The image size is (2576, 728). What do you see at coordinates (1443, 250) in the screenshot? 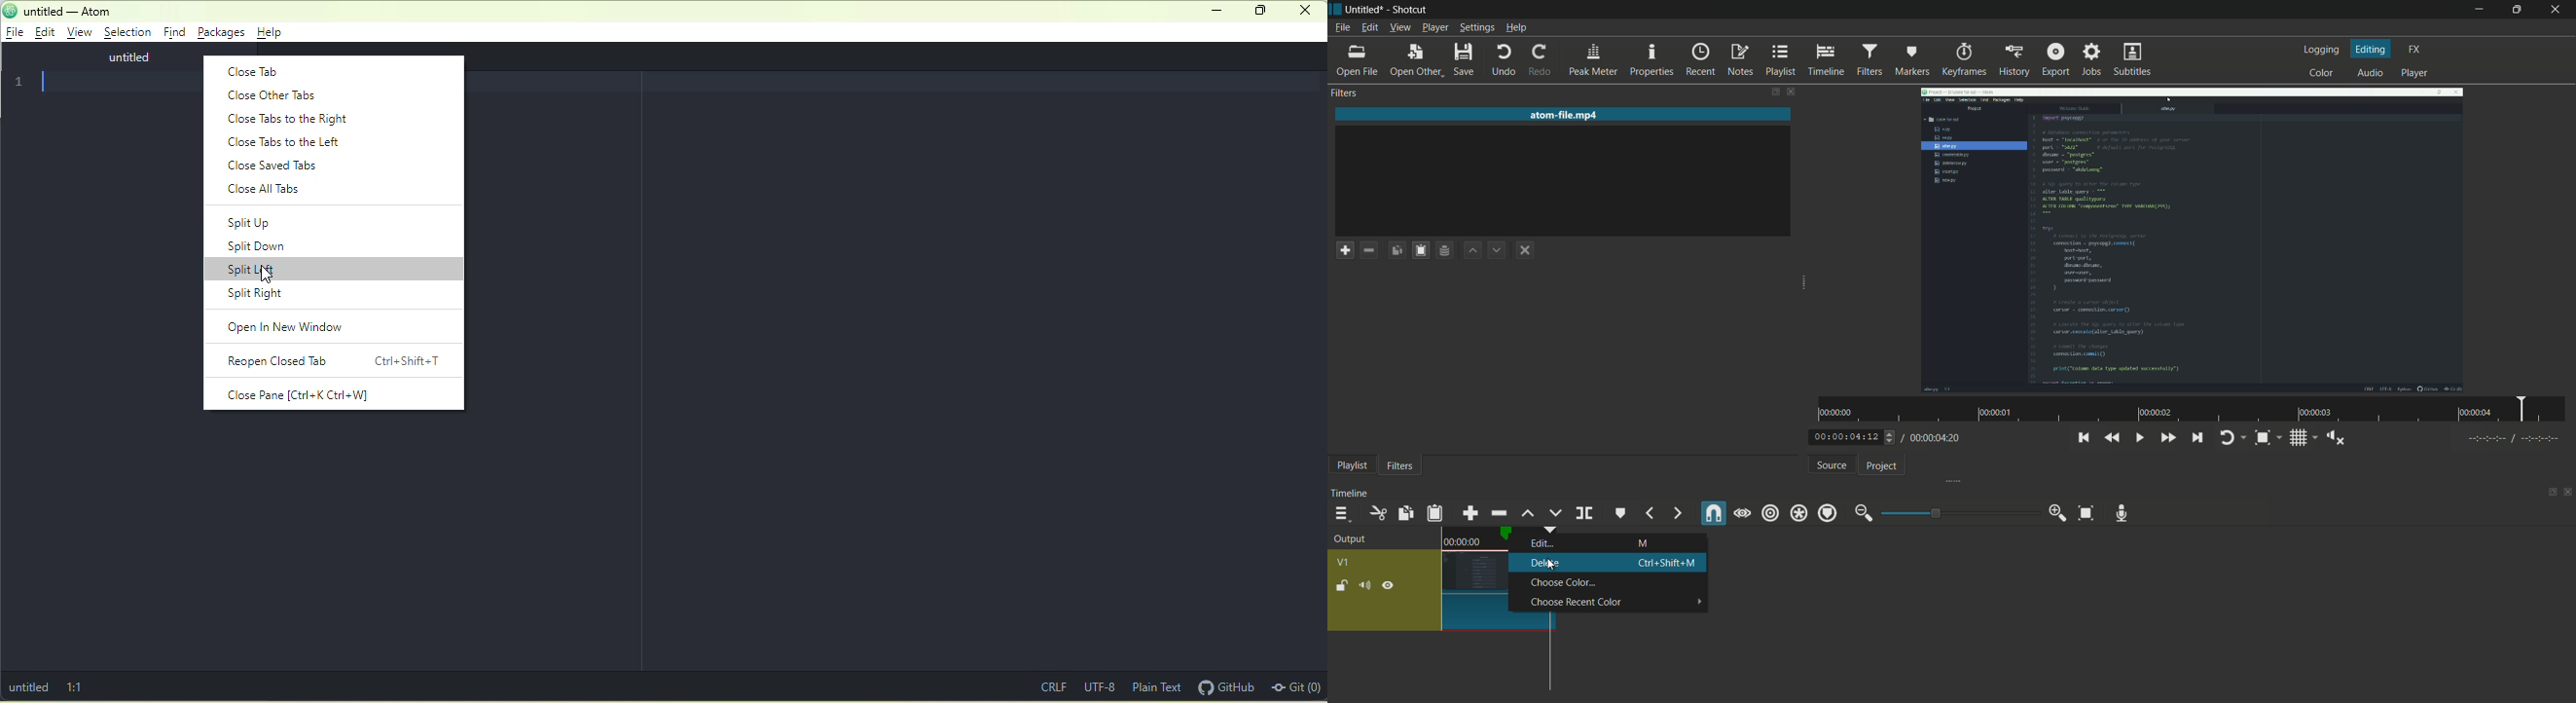
I see `save filter set` at bounding box center [1443, 250].